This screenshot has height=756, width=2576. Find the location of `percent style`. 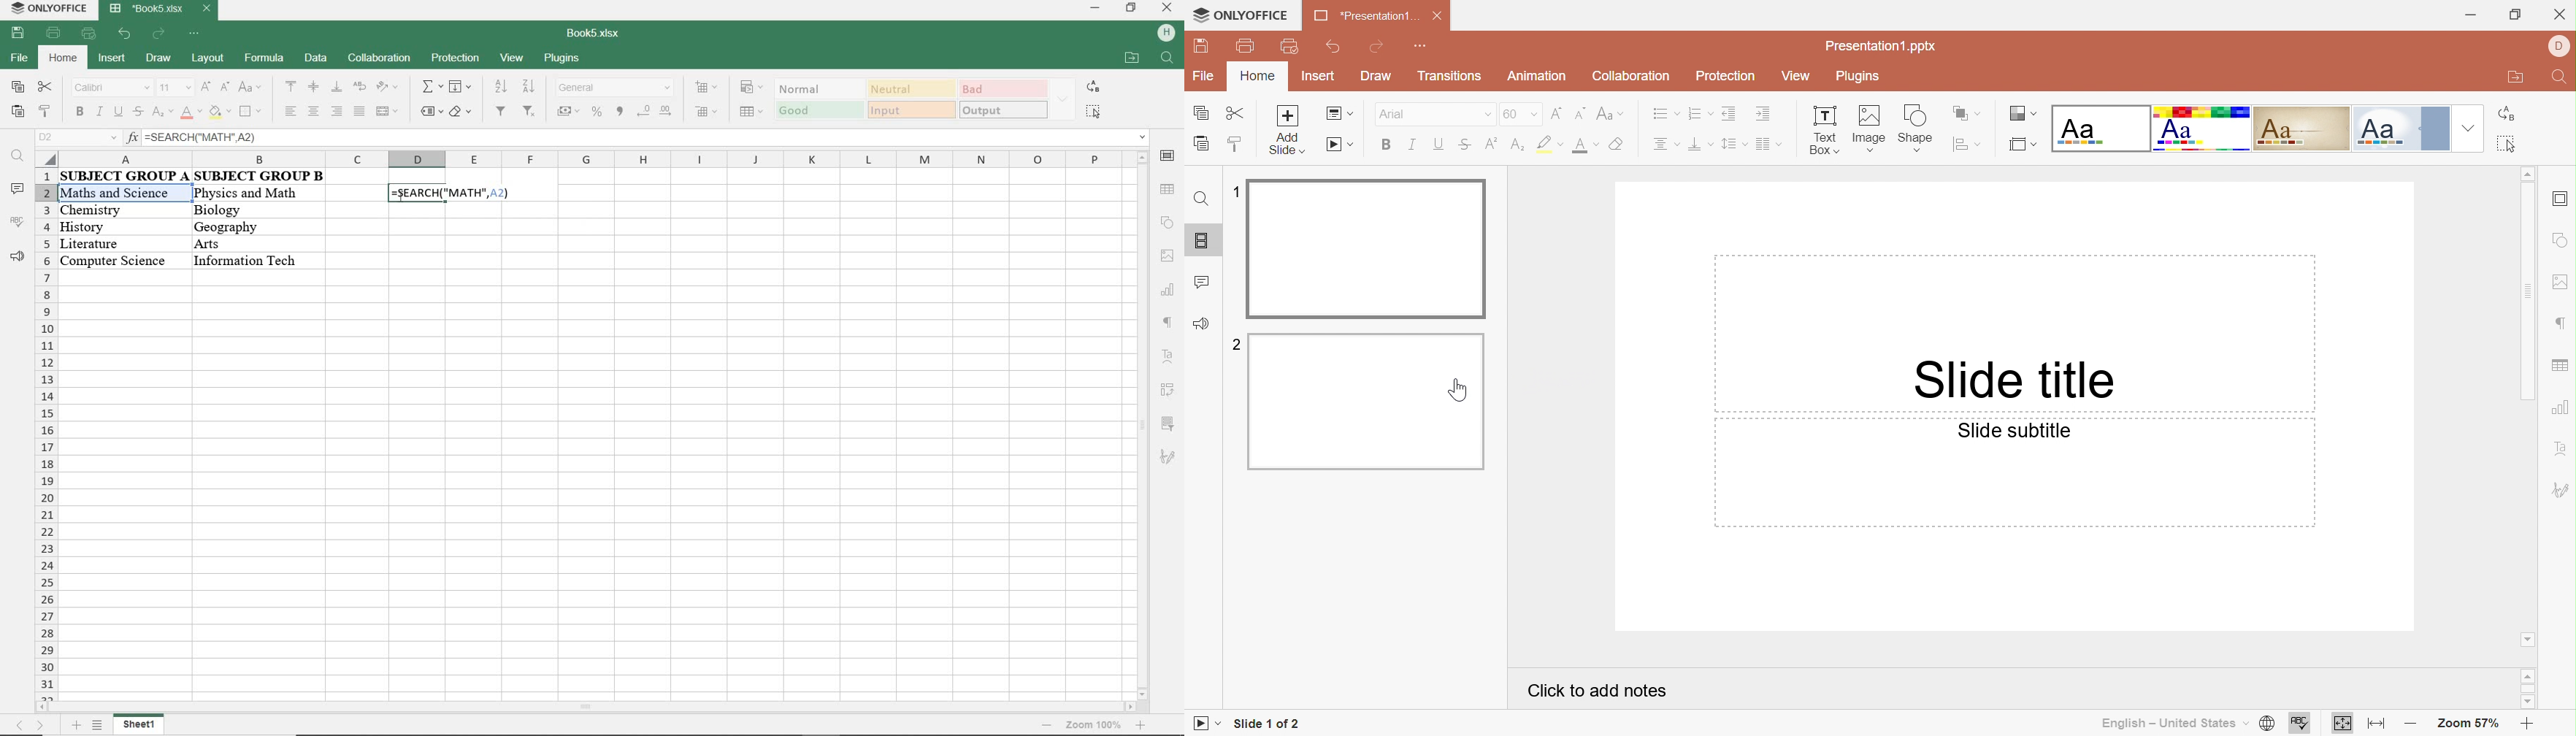

percent style is located at coordinates (598, 113).